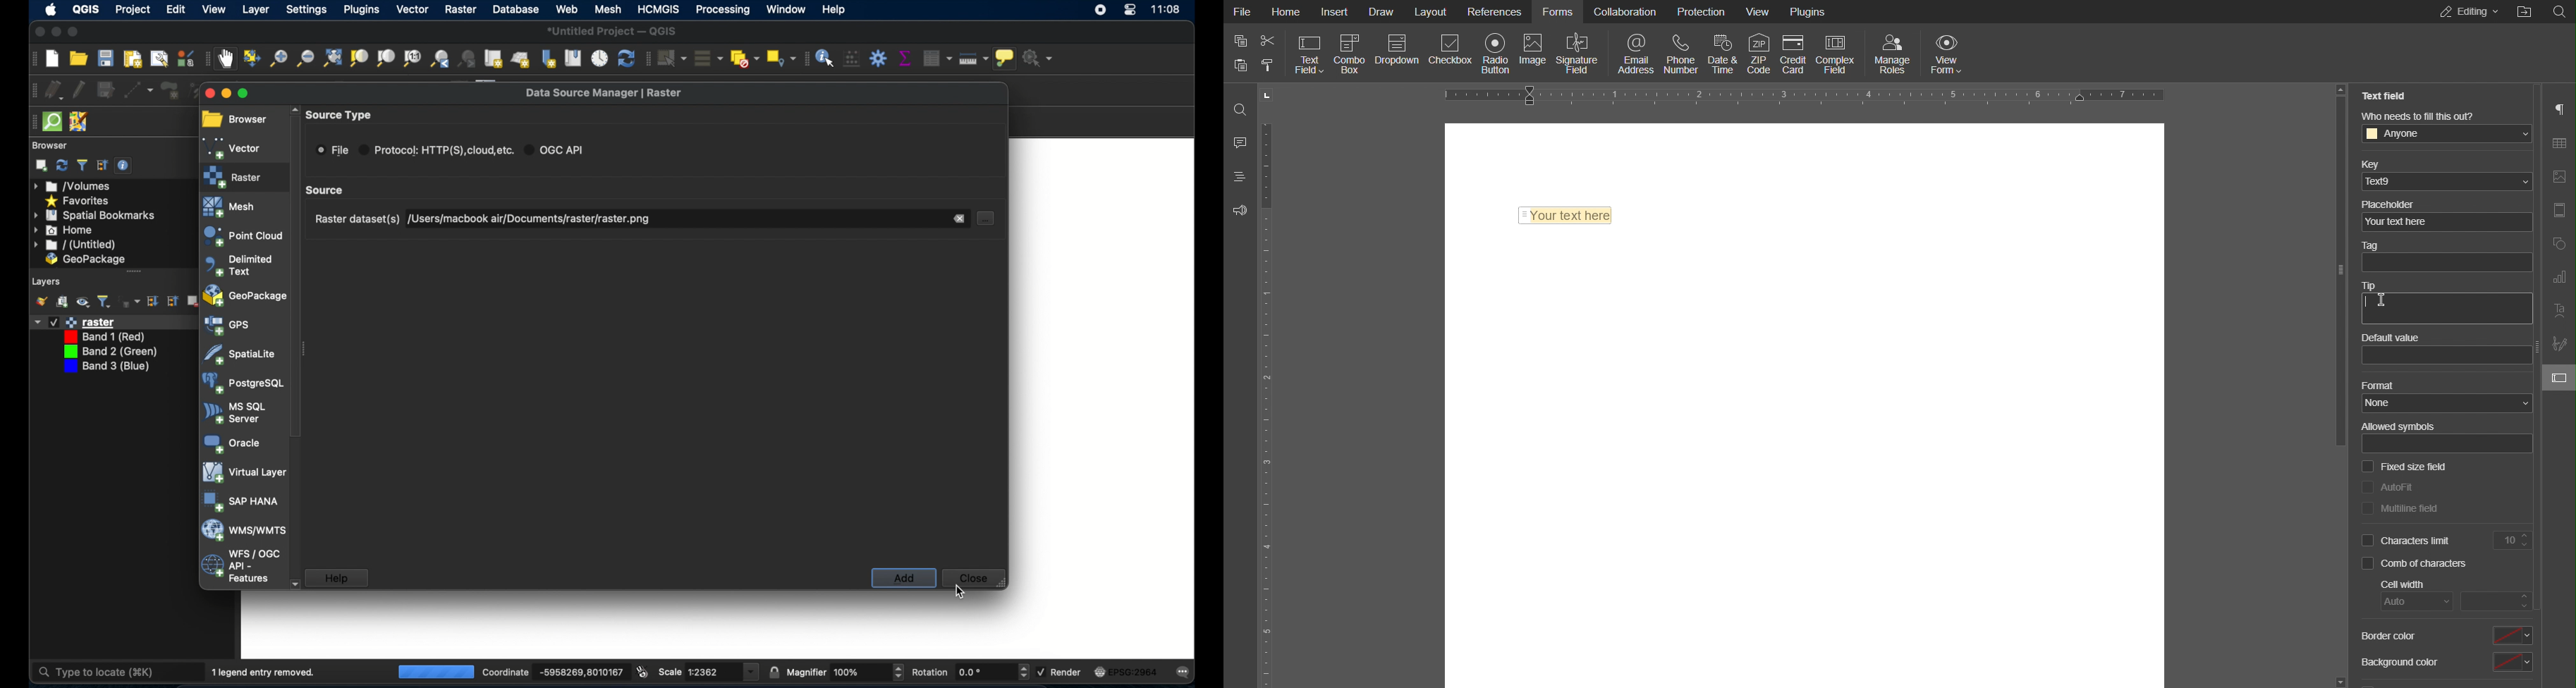 This screenshot has height=700, width=2576. I want to click on Horizontal Ruler, so click(1805, 96).